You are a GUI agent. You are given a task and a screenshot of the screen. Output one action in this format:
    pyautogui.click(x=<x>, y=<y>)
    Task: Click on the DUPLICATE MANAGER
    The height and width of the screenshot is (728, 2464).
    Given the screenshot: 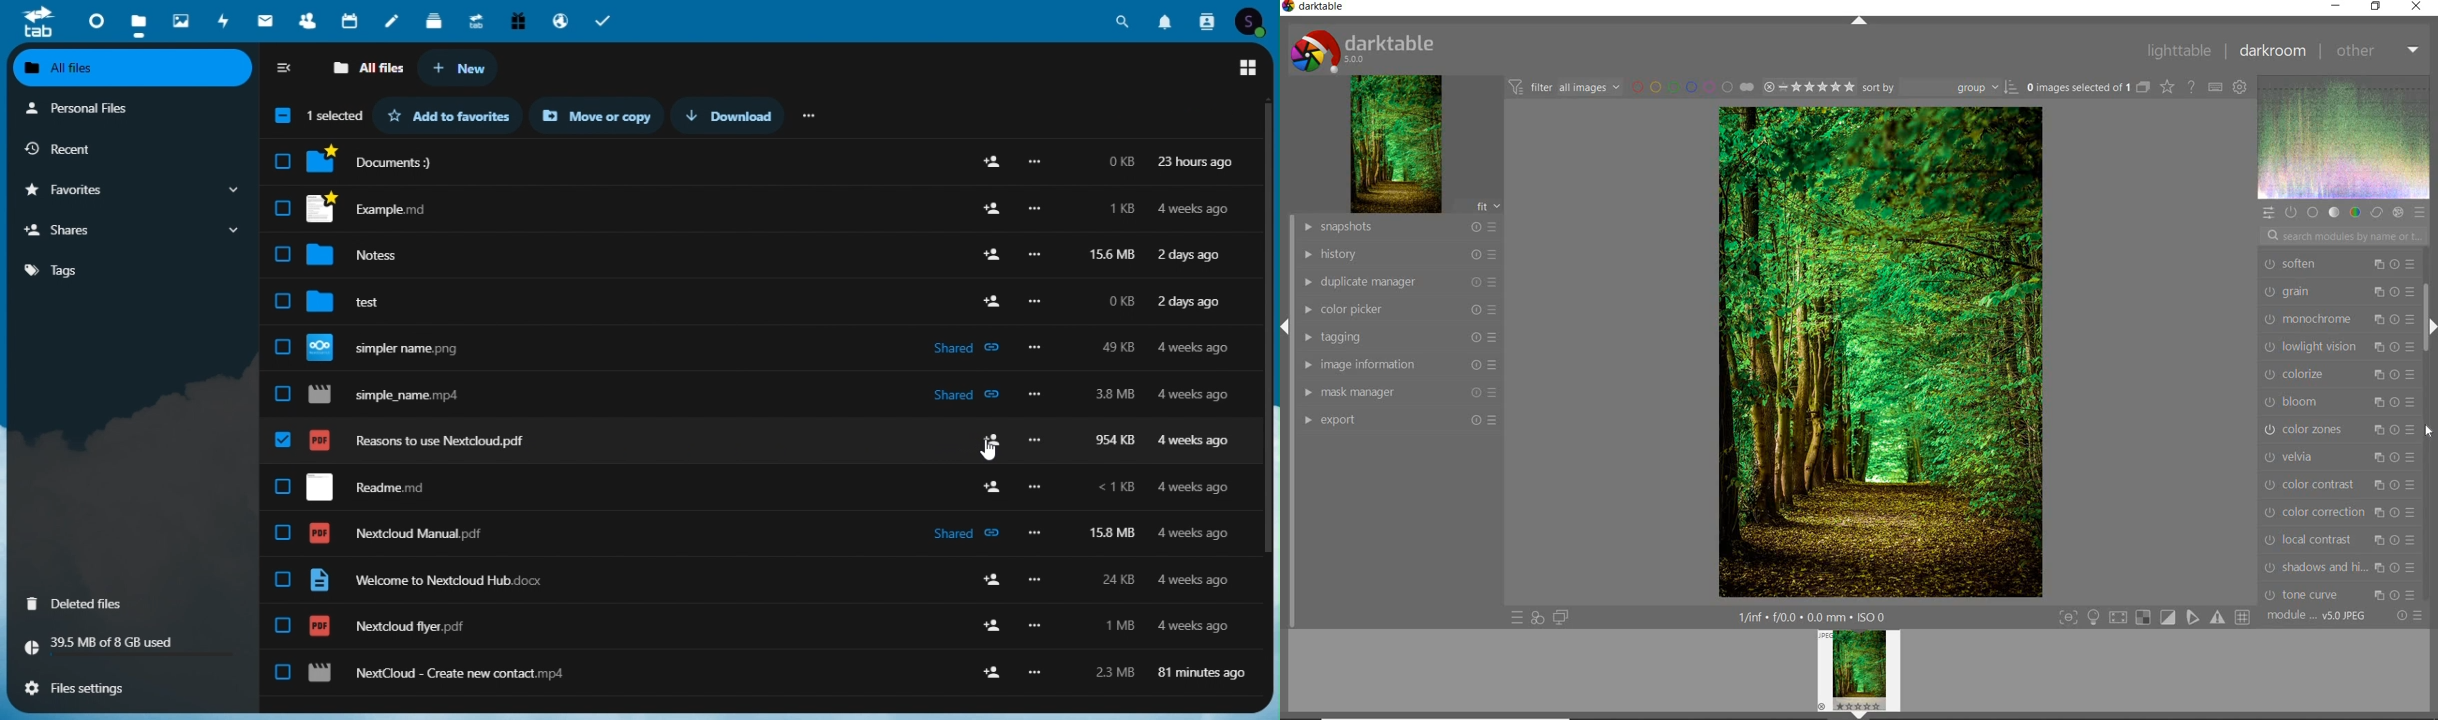 What is the action you would take?
    pyautogui.click(x=1399, y=281)
    